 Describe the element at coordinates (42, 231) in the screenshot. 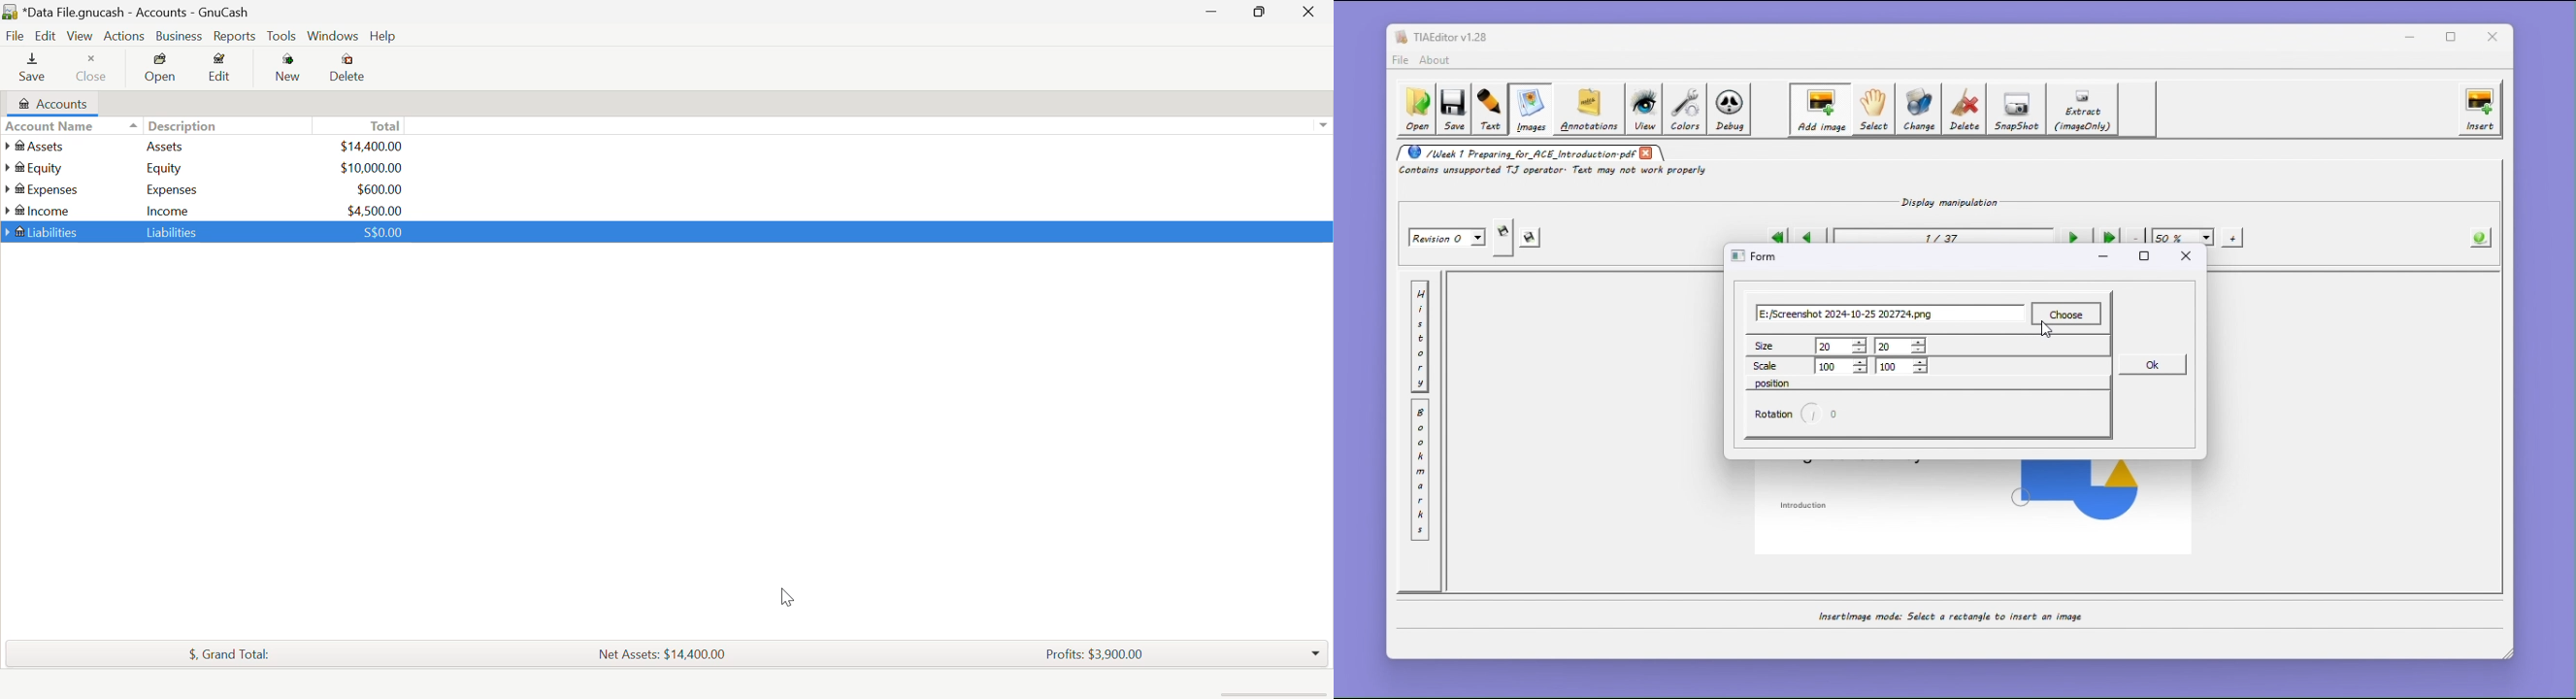

I see `Liabilities Account` at that location.